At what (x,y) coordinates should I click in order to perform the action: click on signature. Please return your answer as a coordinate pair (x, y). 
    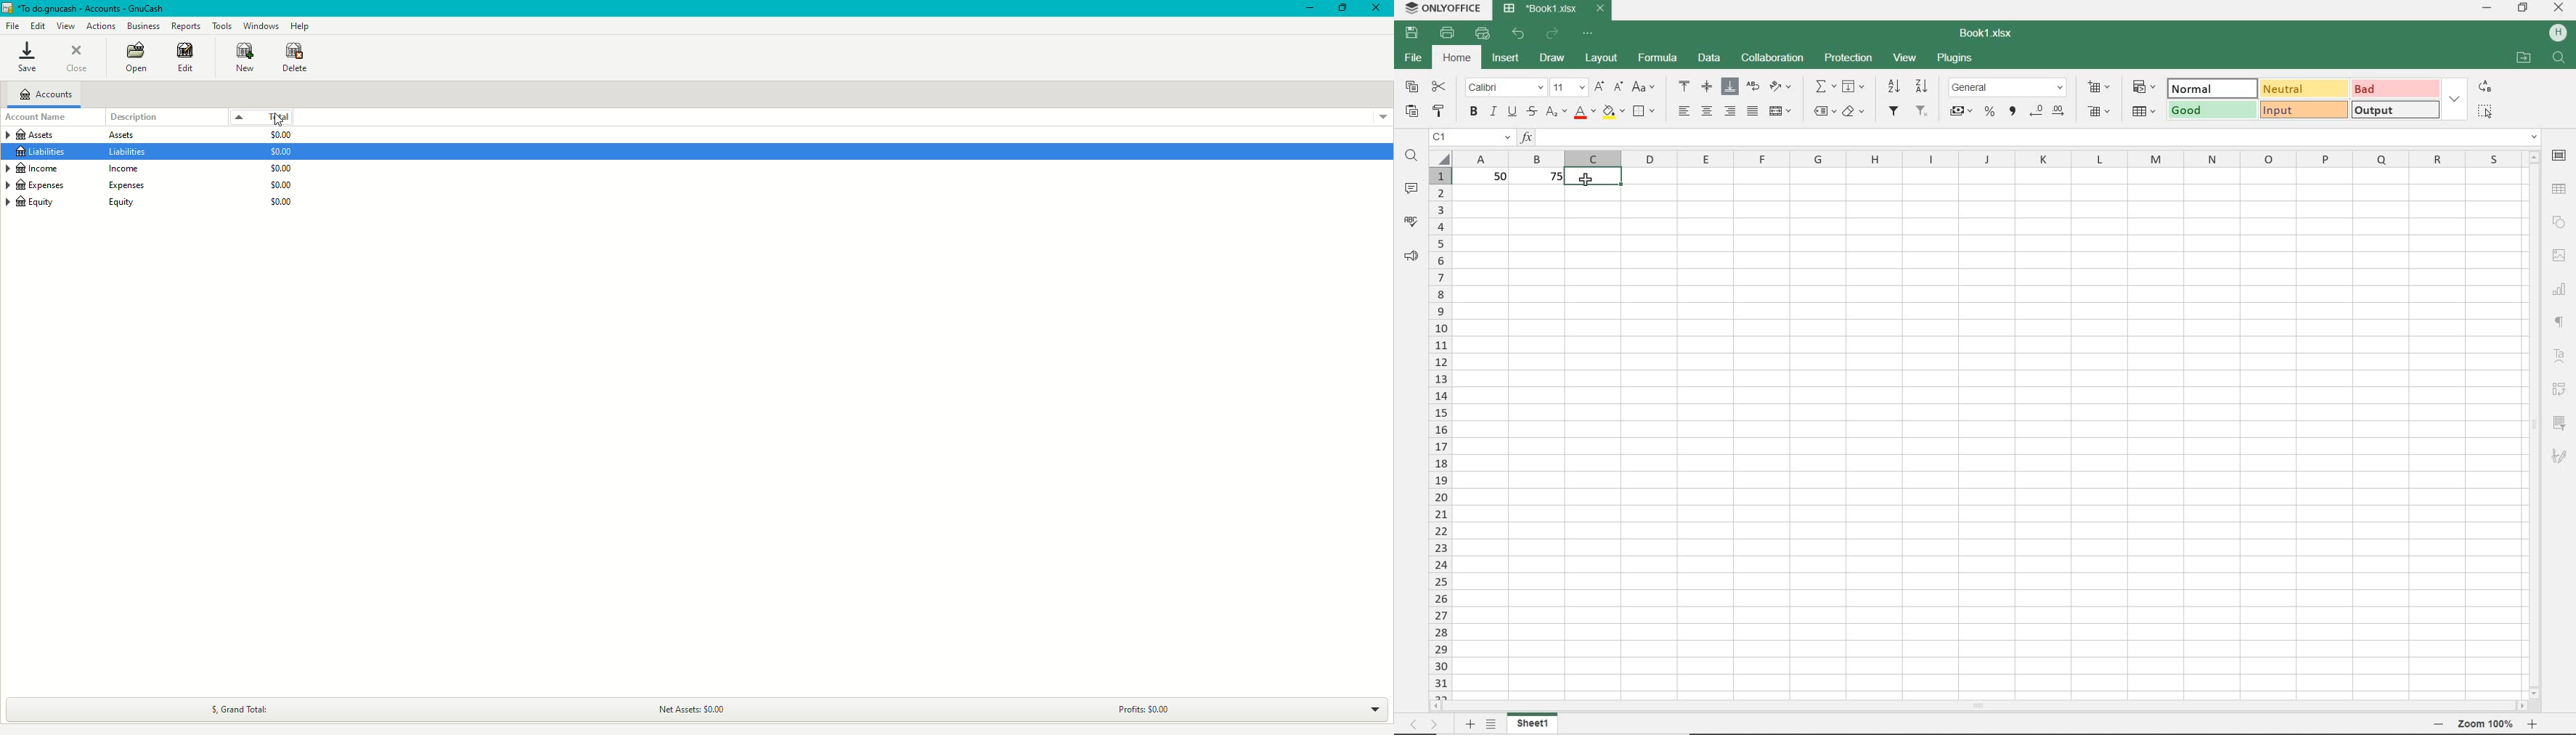
    Looking at the image, I should click on (2560, 456).